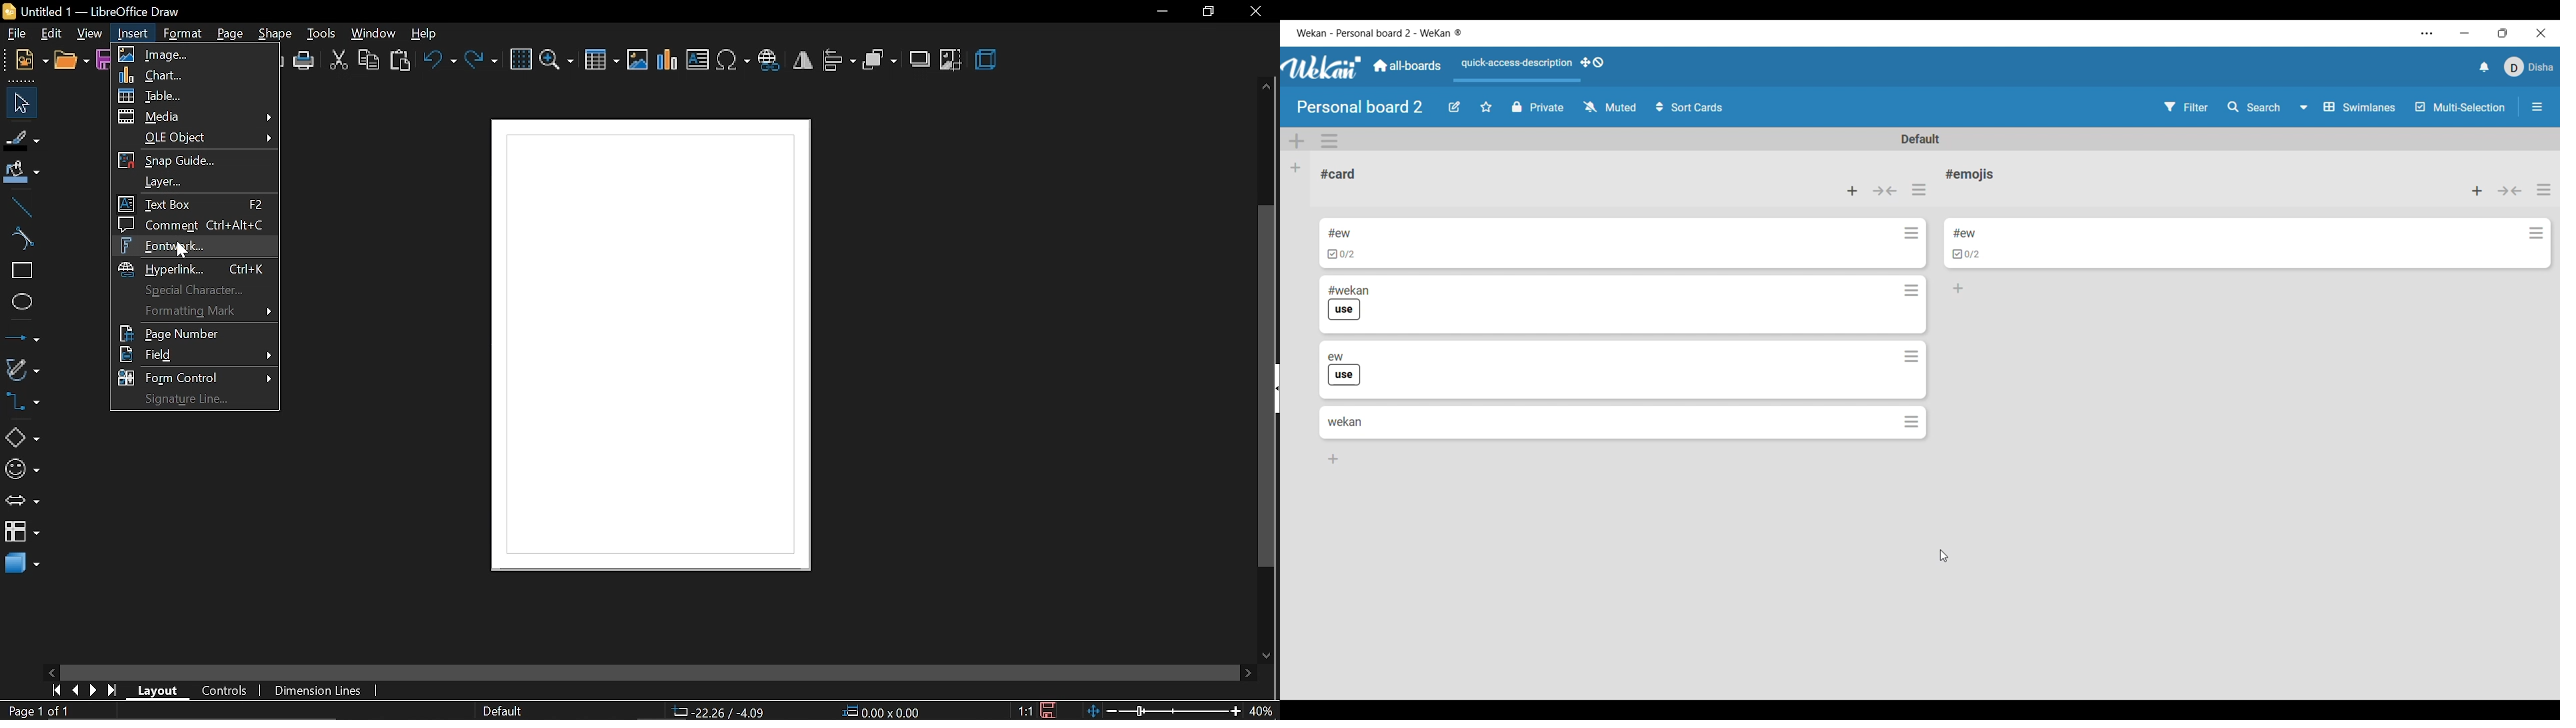  Describe the element at coordinates (38, 711) in the screenshot. I see `Page 1 of 1` at that location.